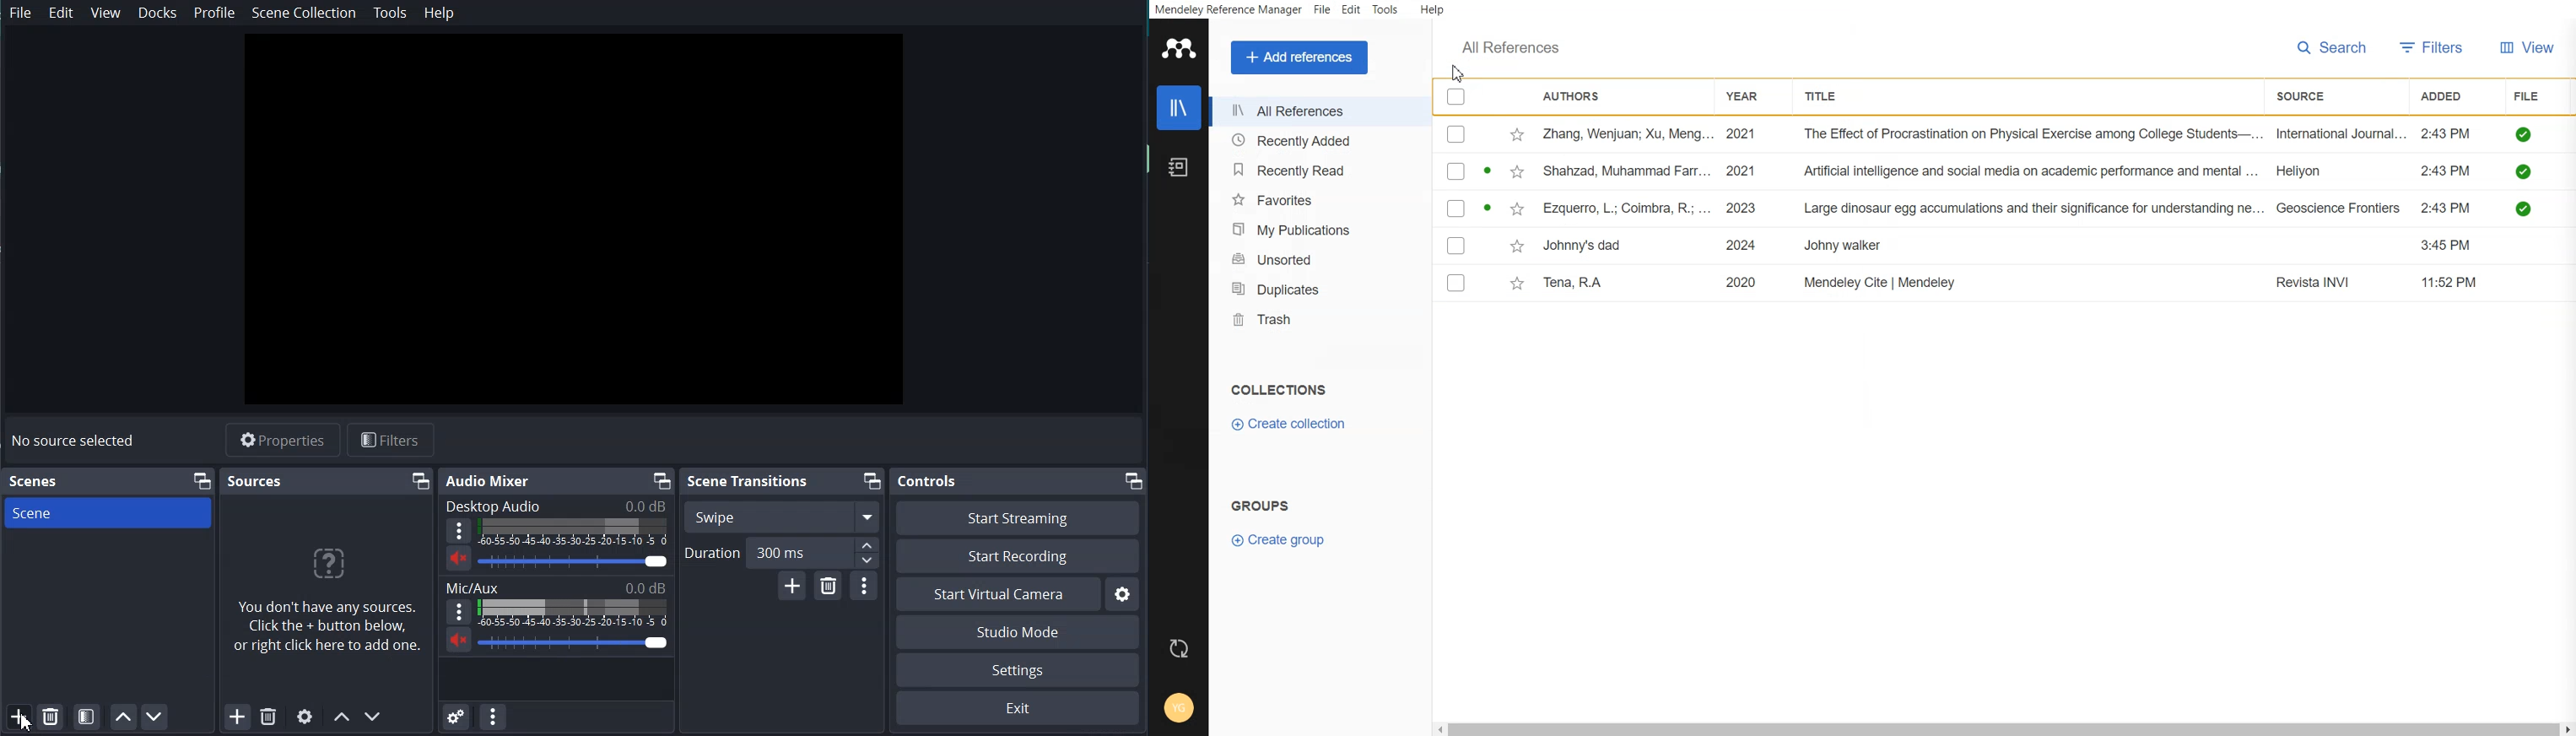 Image resolution: width=2576 pixels, height=756 pixels. Describe the element at coordinates (22, 14) in the screenshot. I see `File` at that location.